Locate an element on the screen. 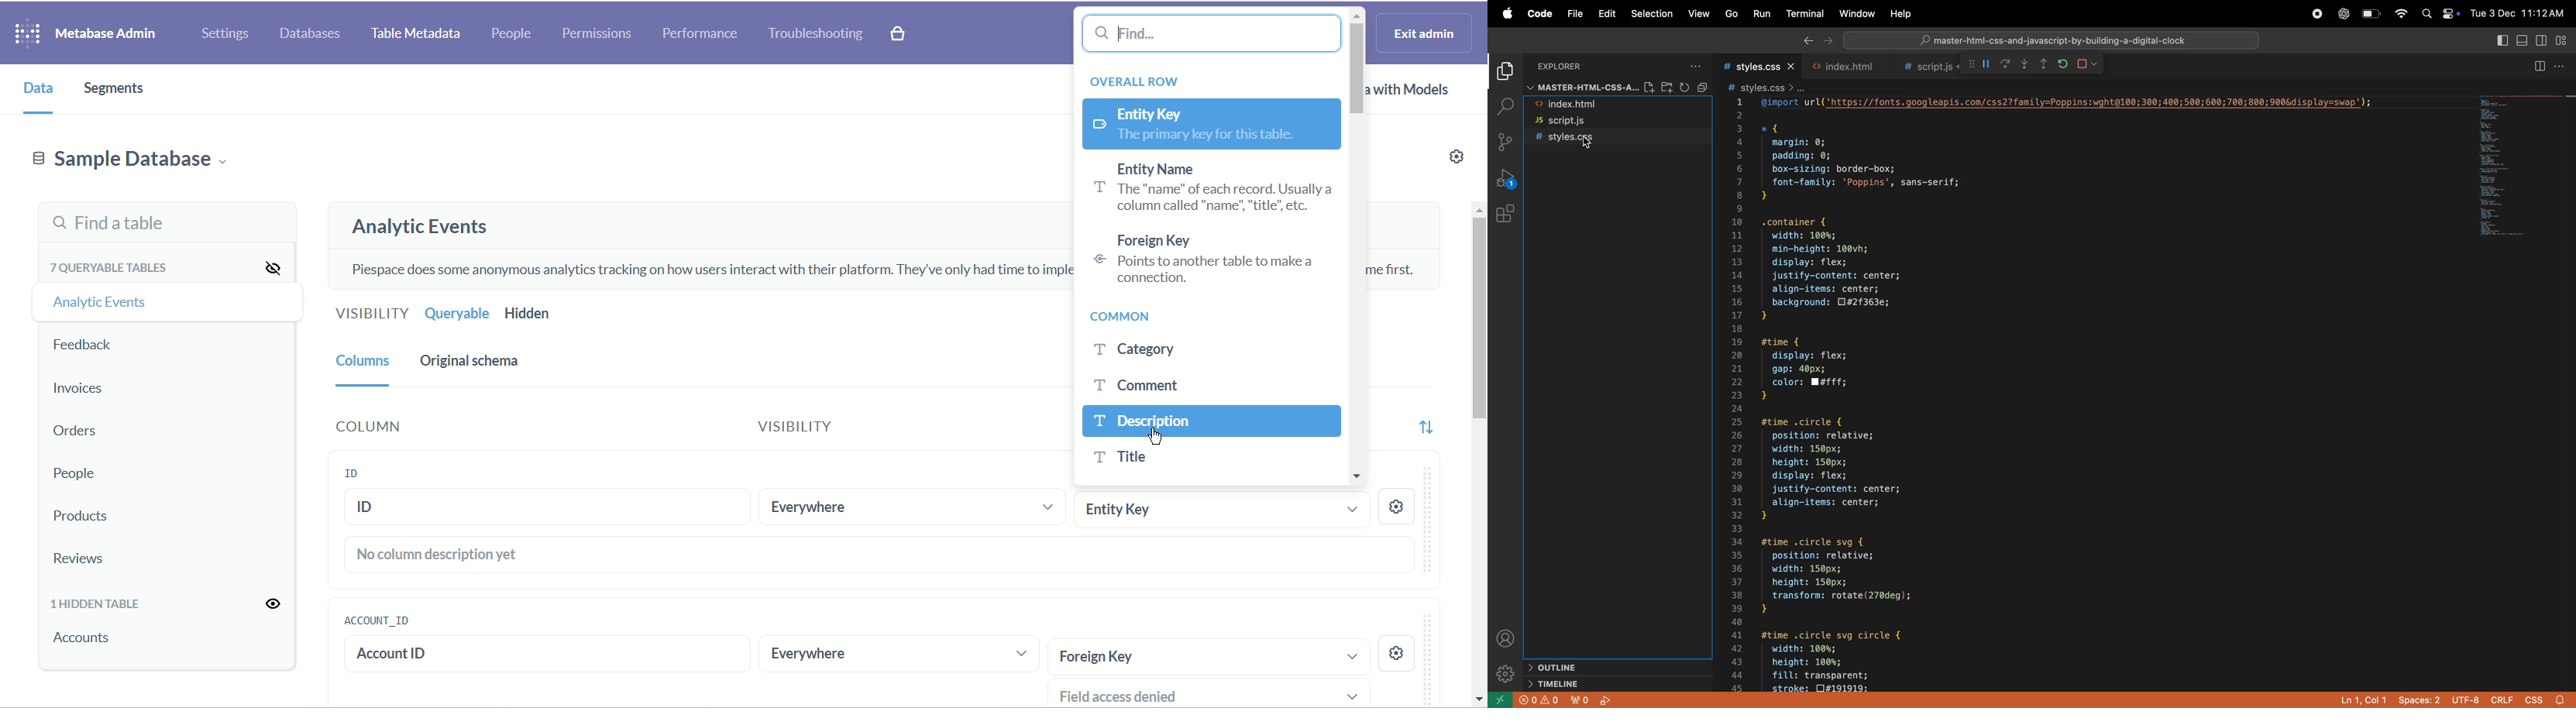 The height and width of the screenshot is (728, 2576). Cursor is located at coordinates (1589, 145).